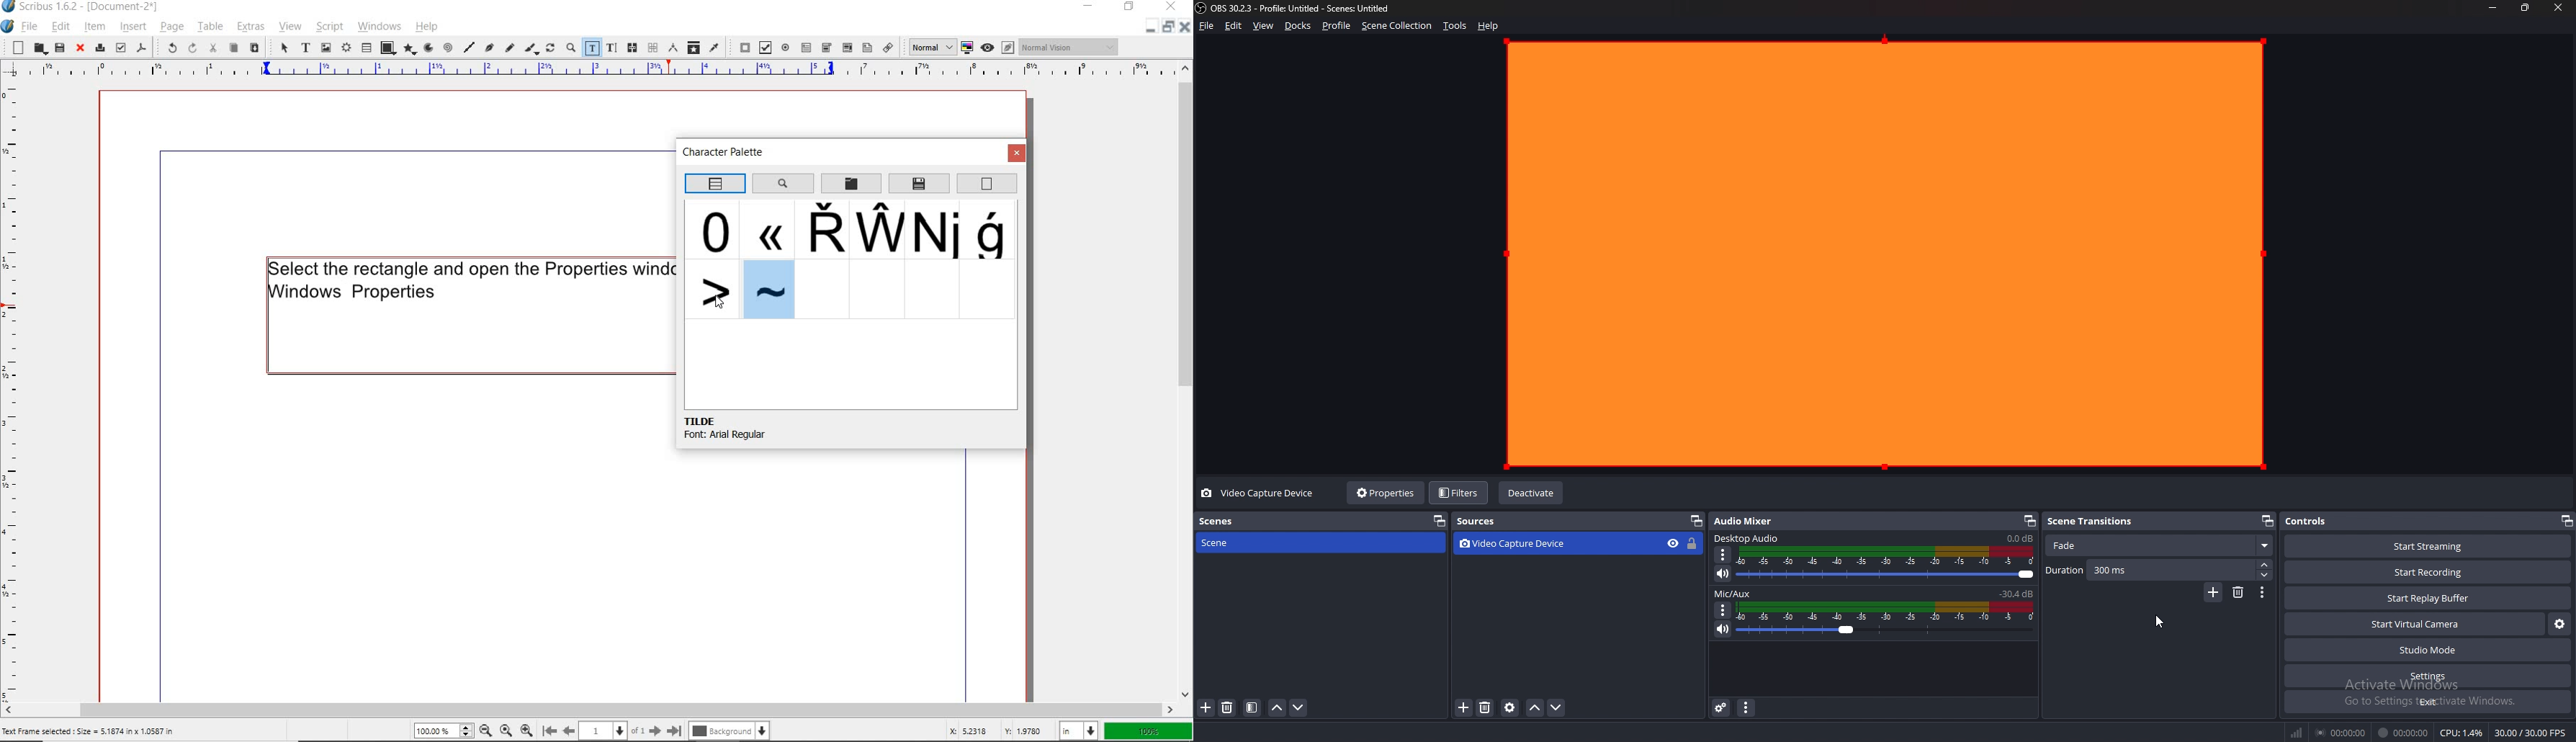 The image size is (2576, 756). Describe the element at coordinates (851, 184) in the screenshot. I see `load a character palette` at that location.